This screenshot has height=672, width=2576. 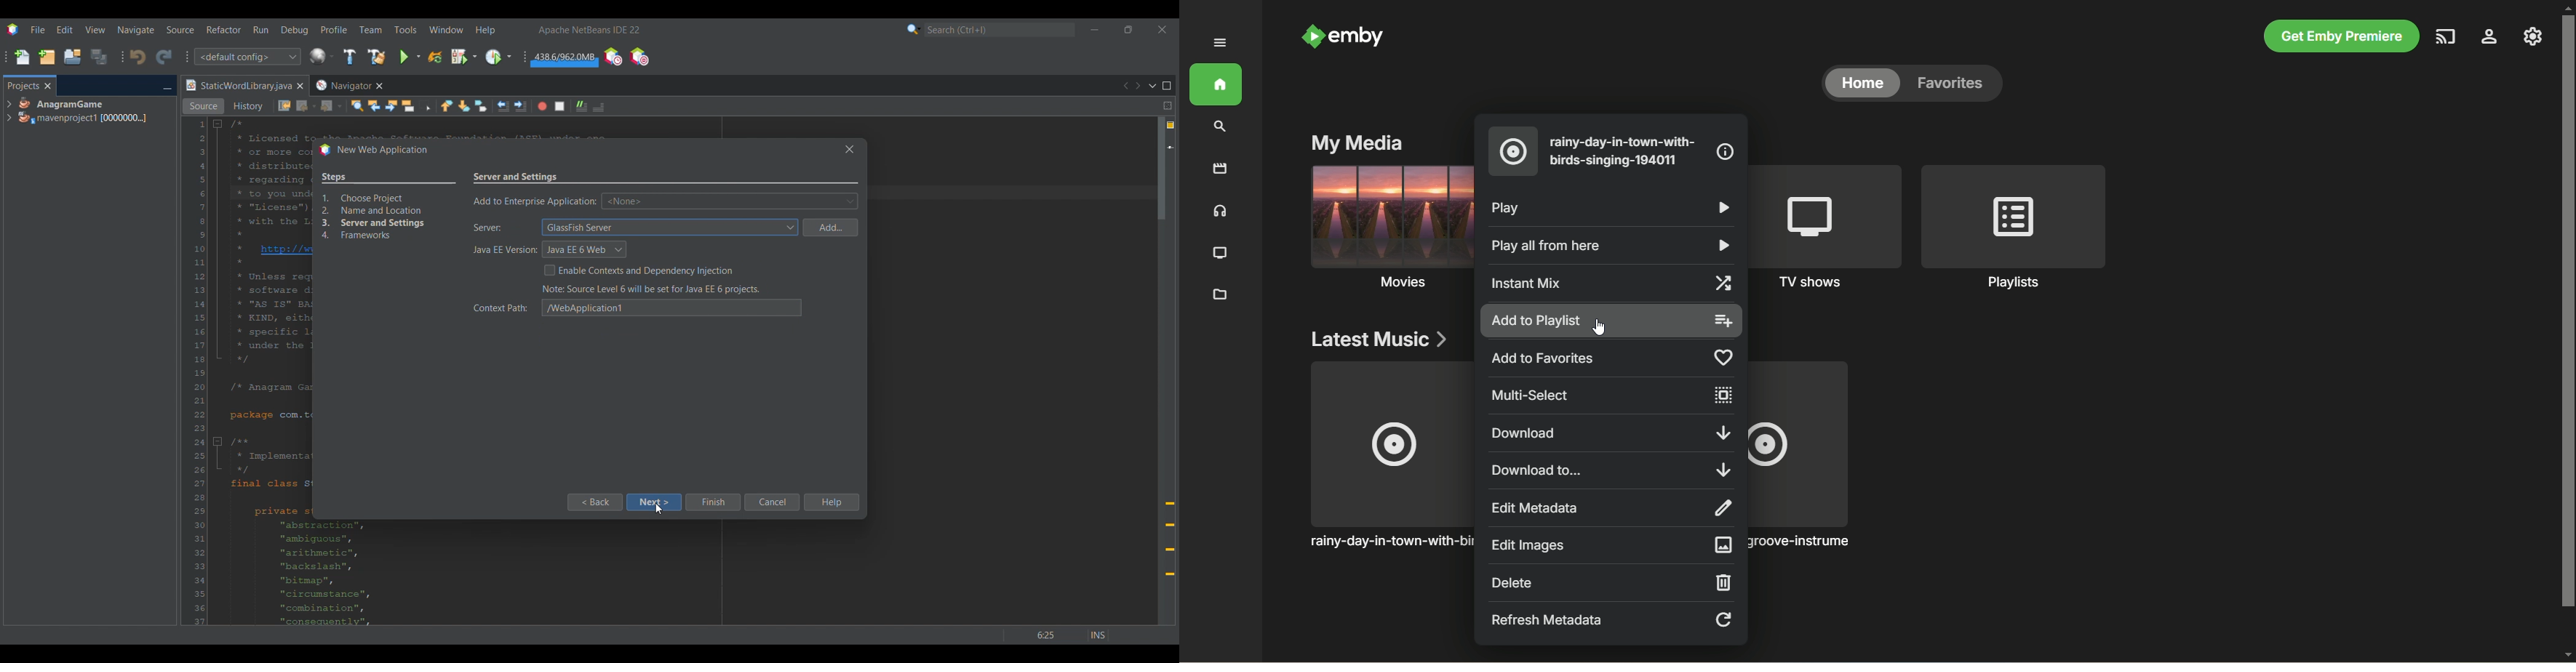 I want to click on , so click(x=847, y=149).